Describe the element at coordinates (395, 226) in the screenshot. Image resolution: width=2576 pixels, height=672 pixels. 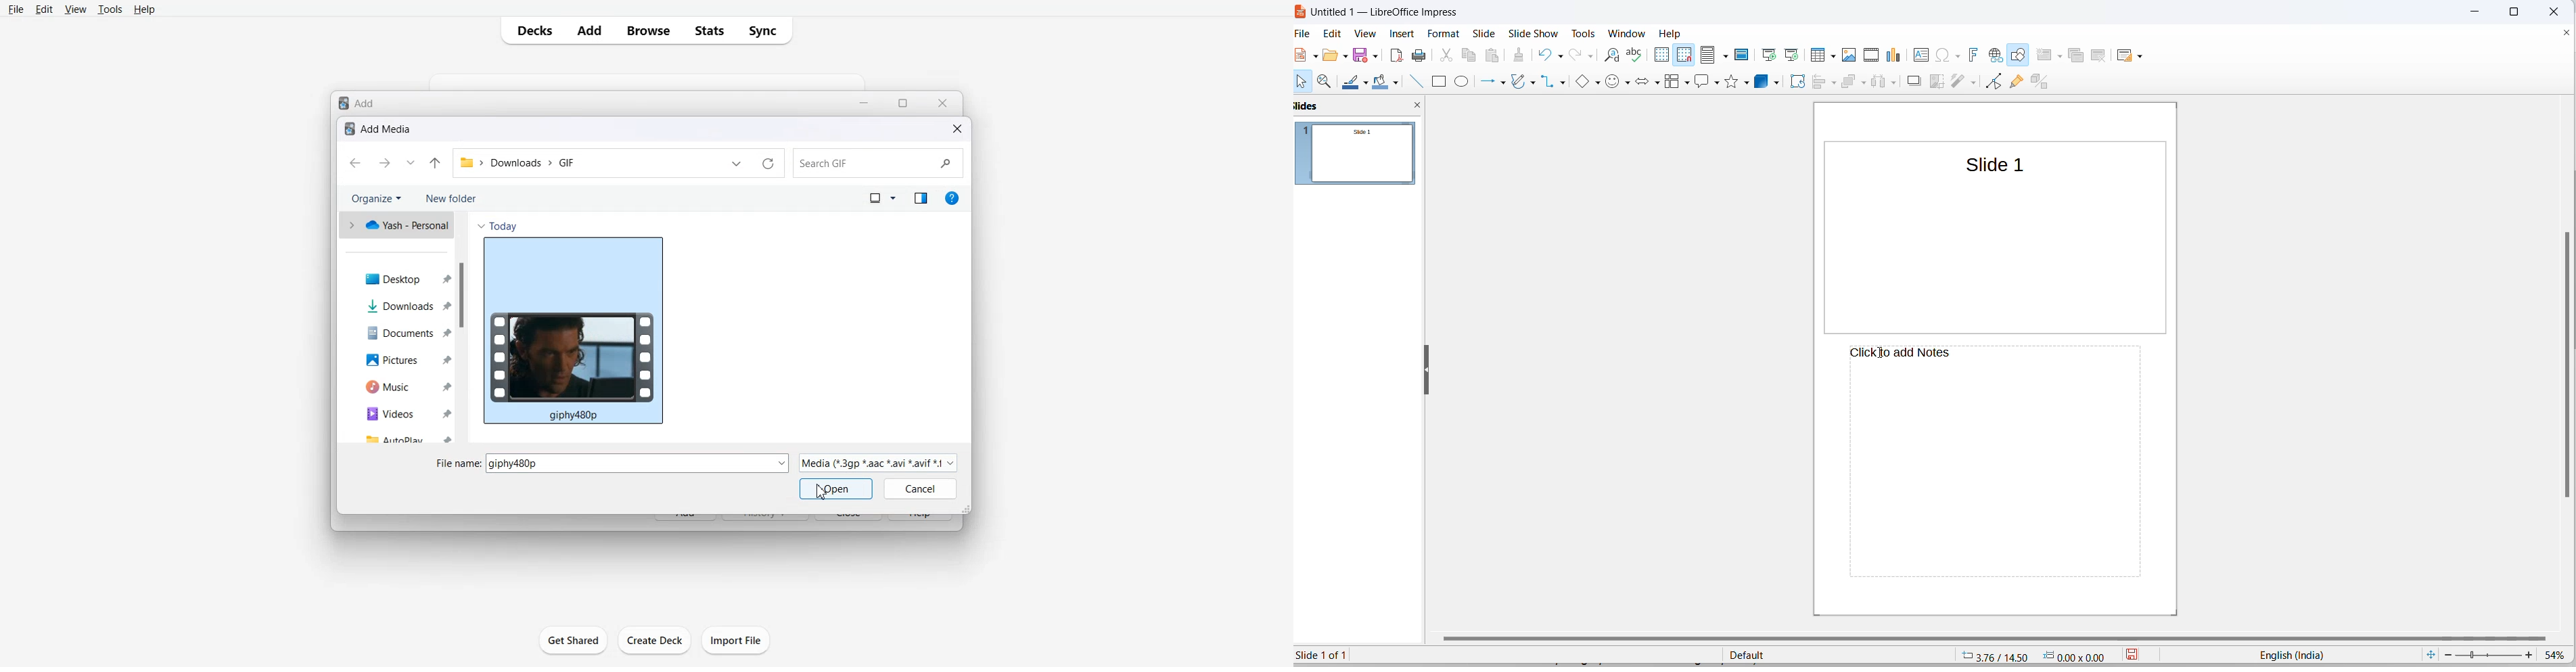
I see `One drive` at that location.